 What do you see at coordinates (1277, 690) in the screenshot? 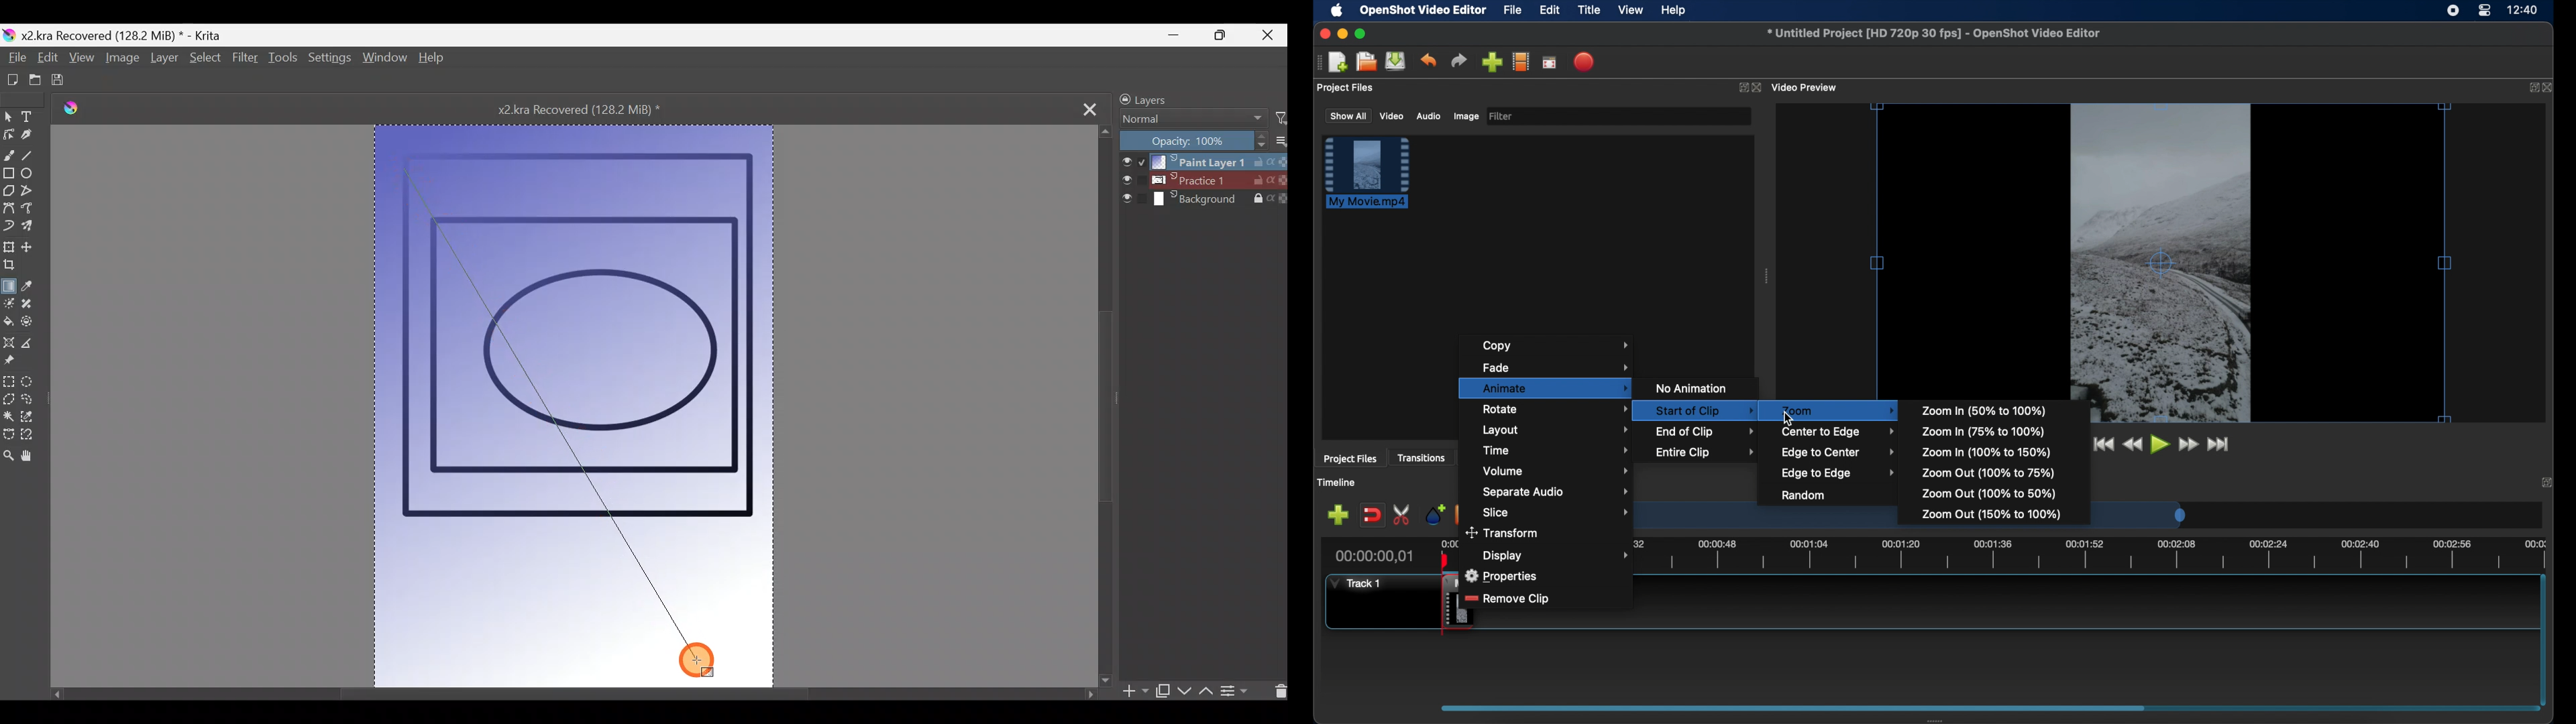
I see `Delete layer/mask` at bounding box center [1277, 690].